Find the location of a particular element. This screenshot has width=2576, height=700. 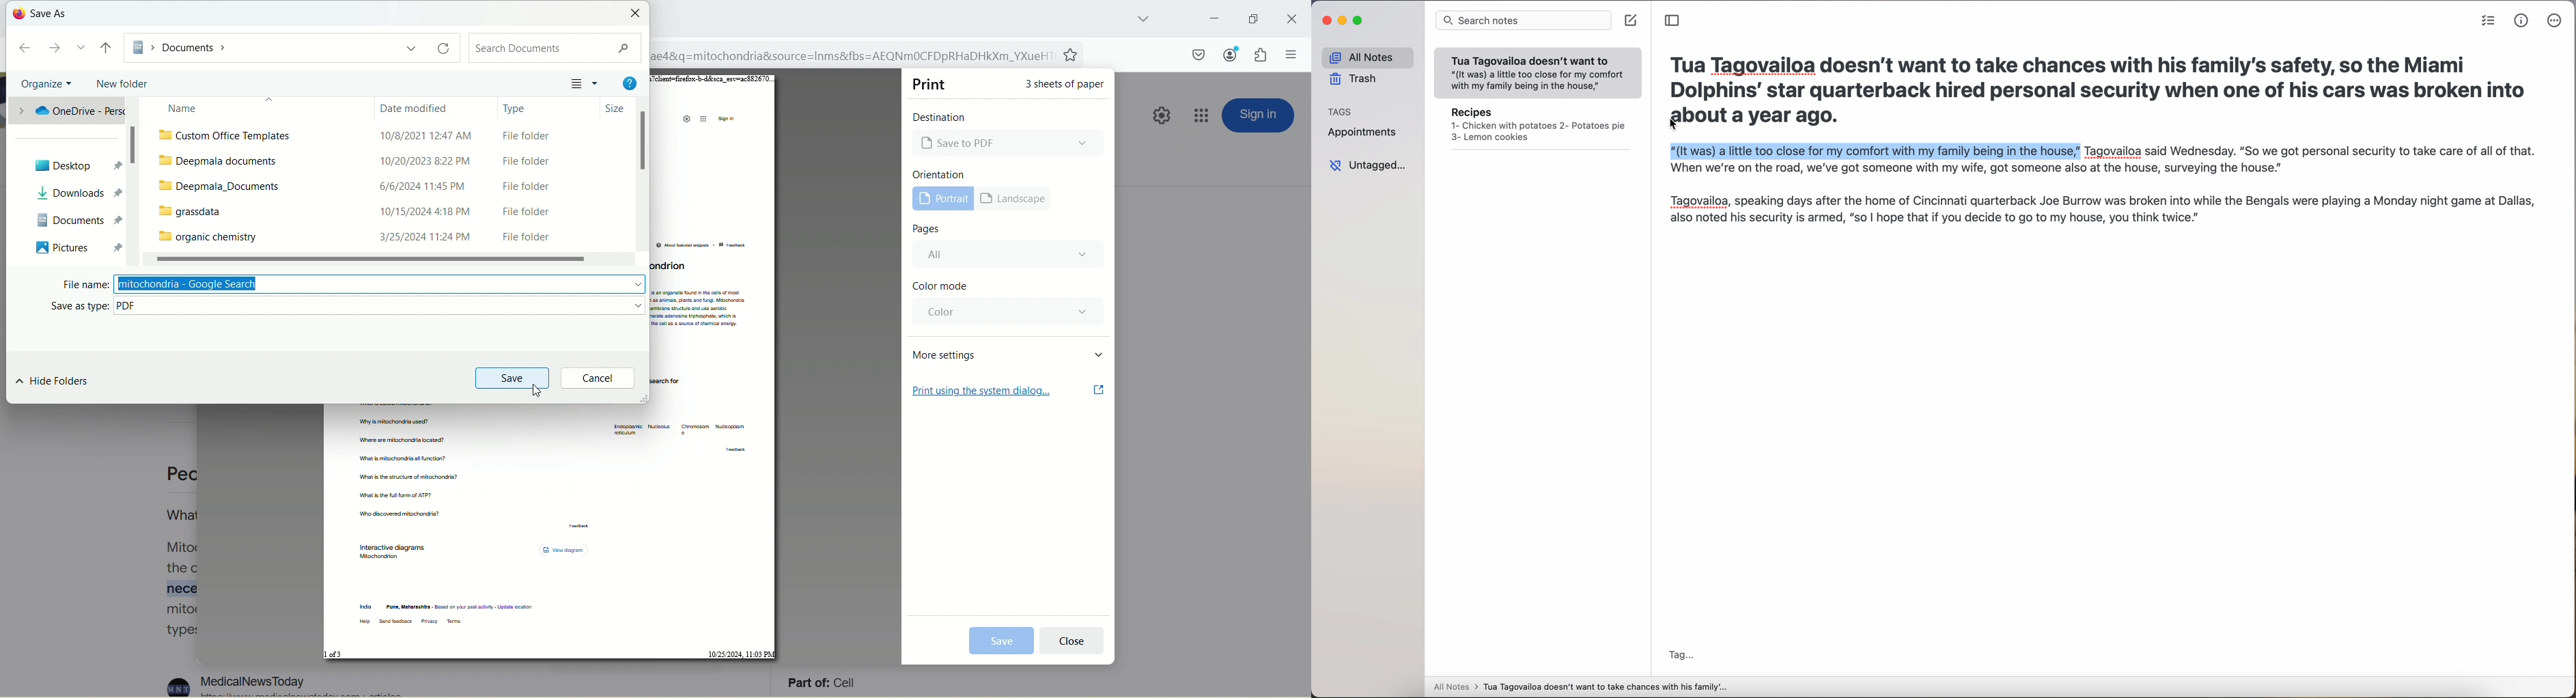

print is located at coordinates (1002, 641).